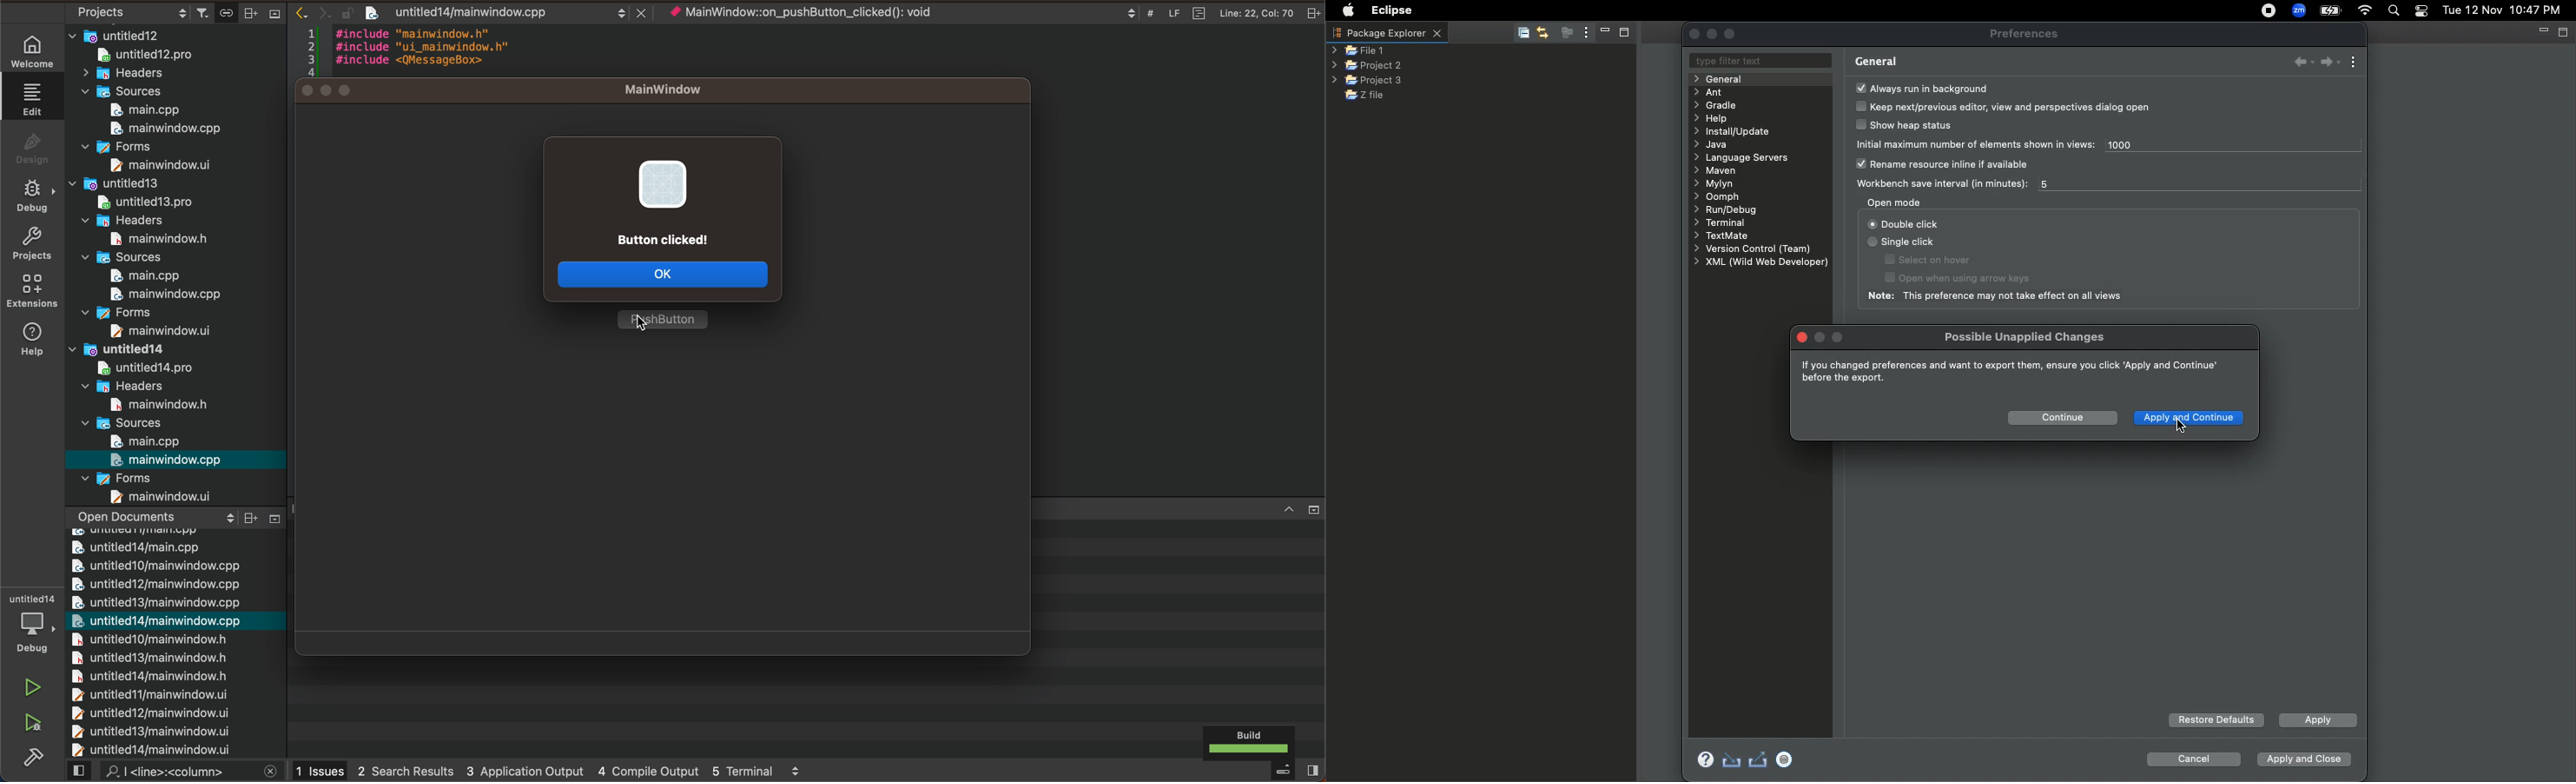  I want to click on untitled13.pro, so click(142, 202).